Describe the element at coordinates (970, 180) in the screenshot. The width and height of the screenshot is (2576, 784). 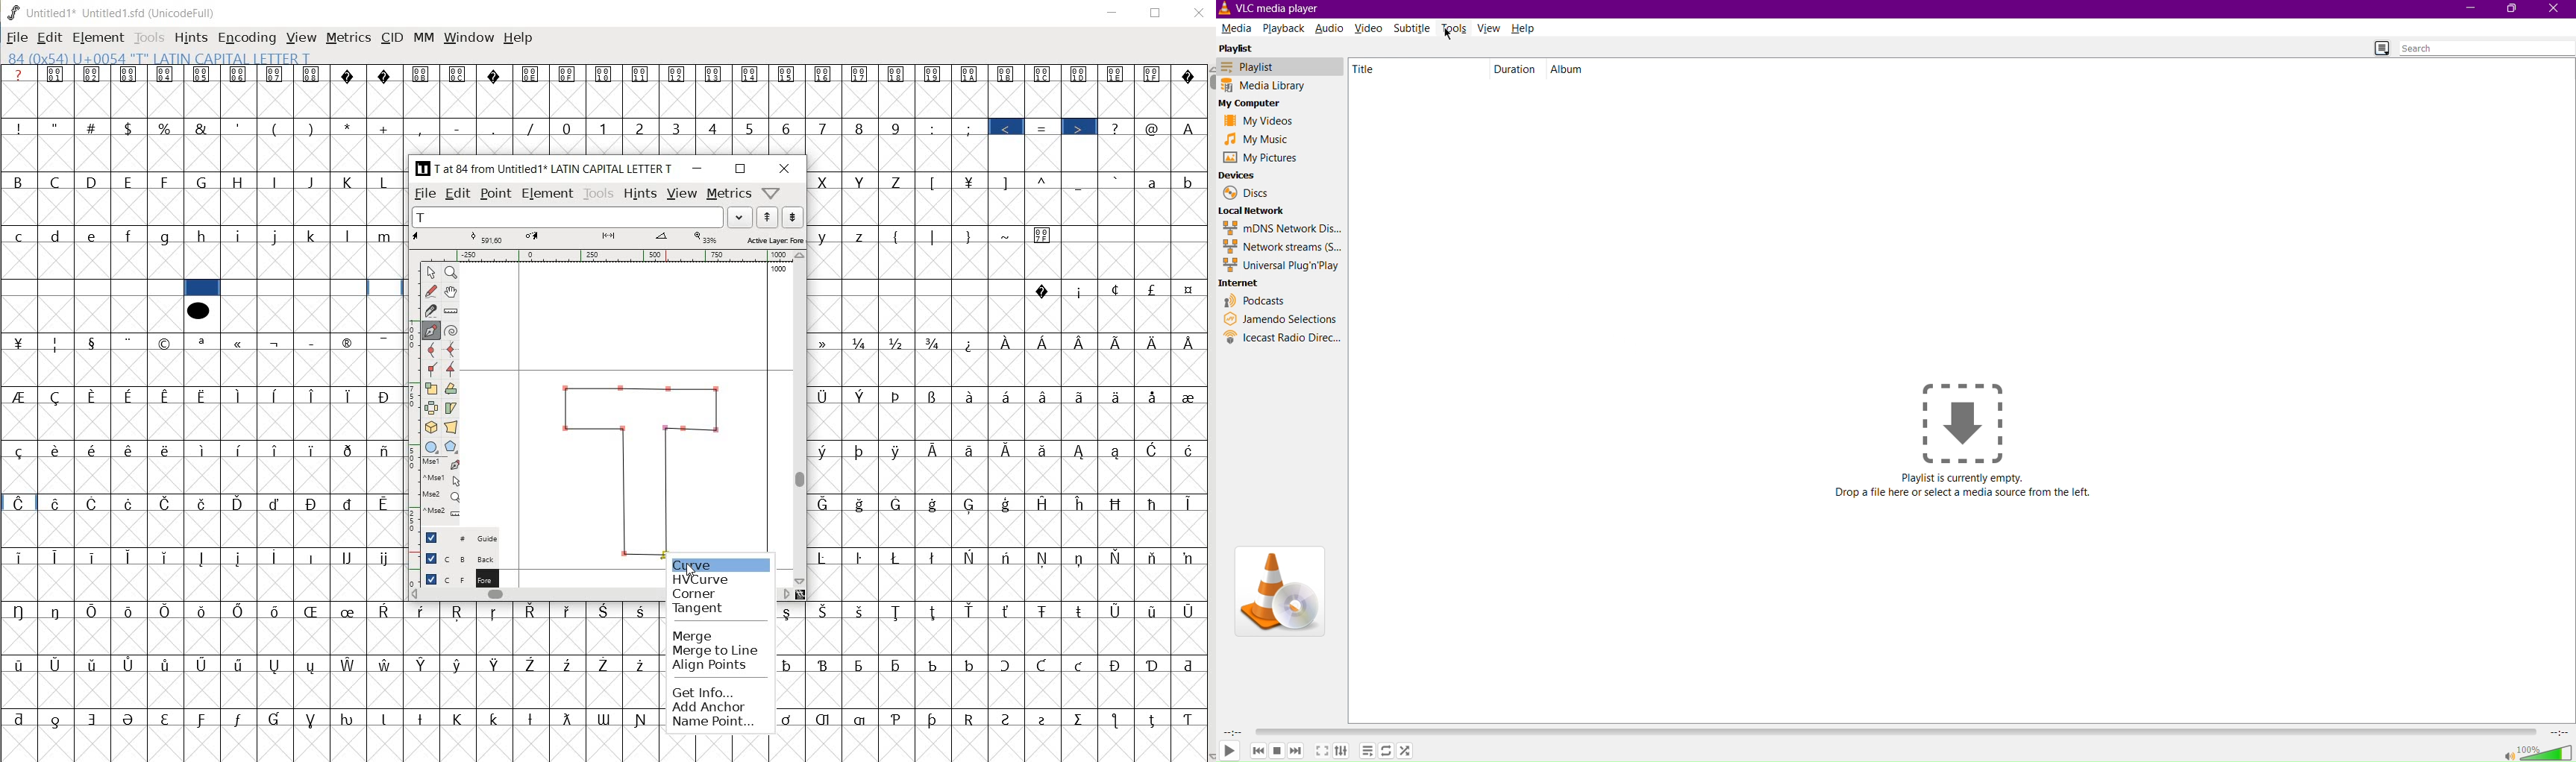
I see `Symbol` at that location.